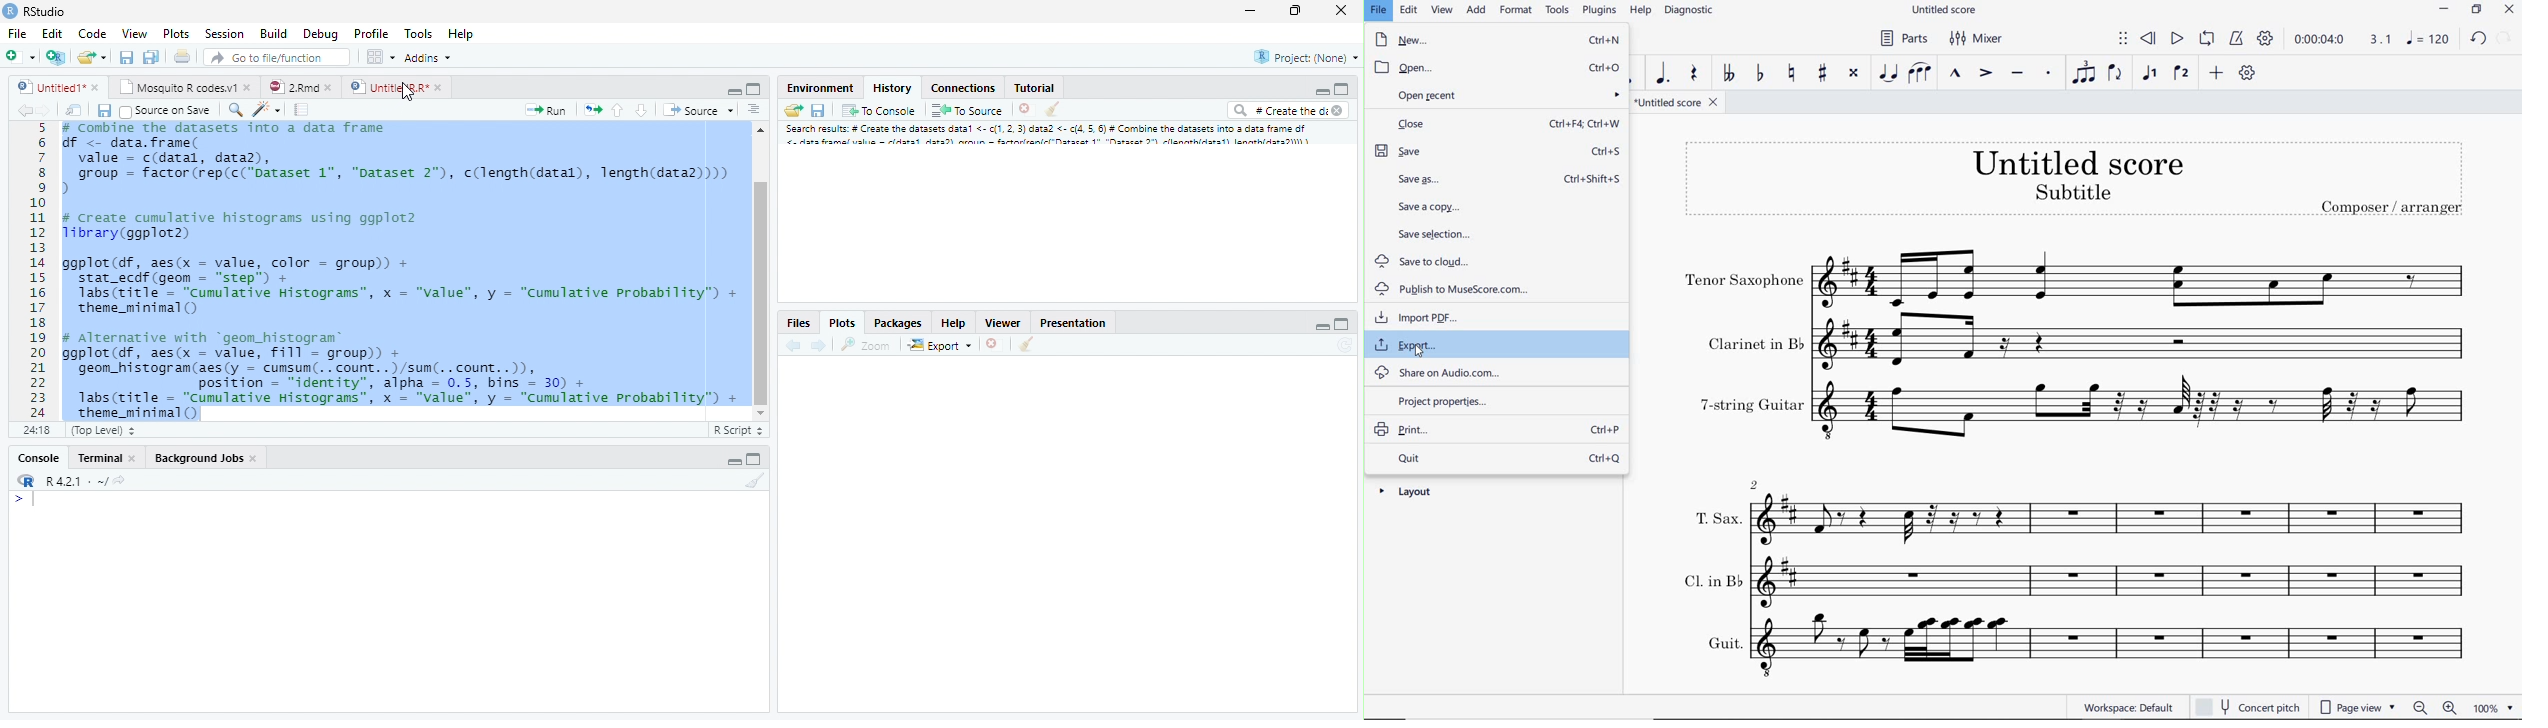 Image resolution: width=2548 pixels, height=728 pixels. What do you see at coordinates (176, 35) in the screenshot?
I see `Plots` at bounding box center [176, 35].